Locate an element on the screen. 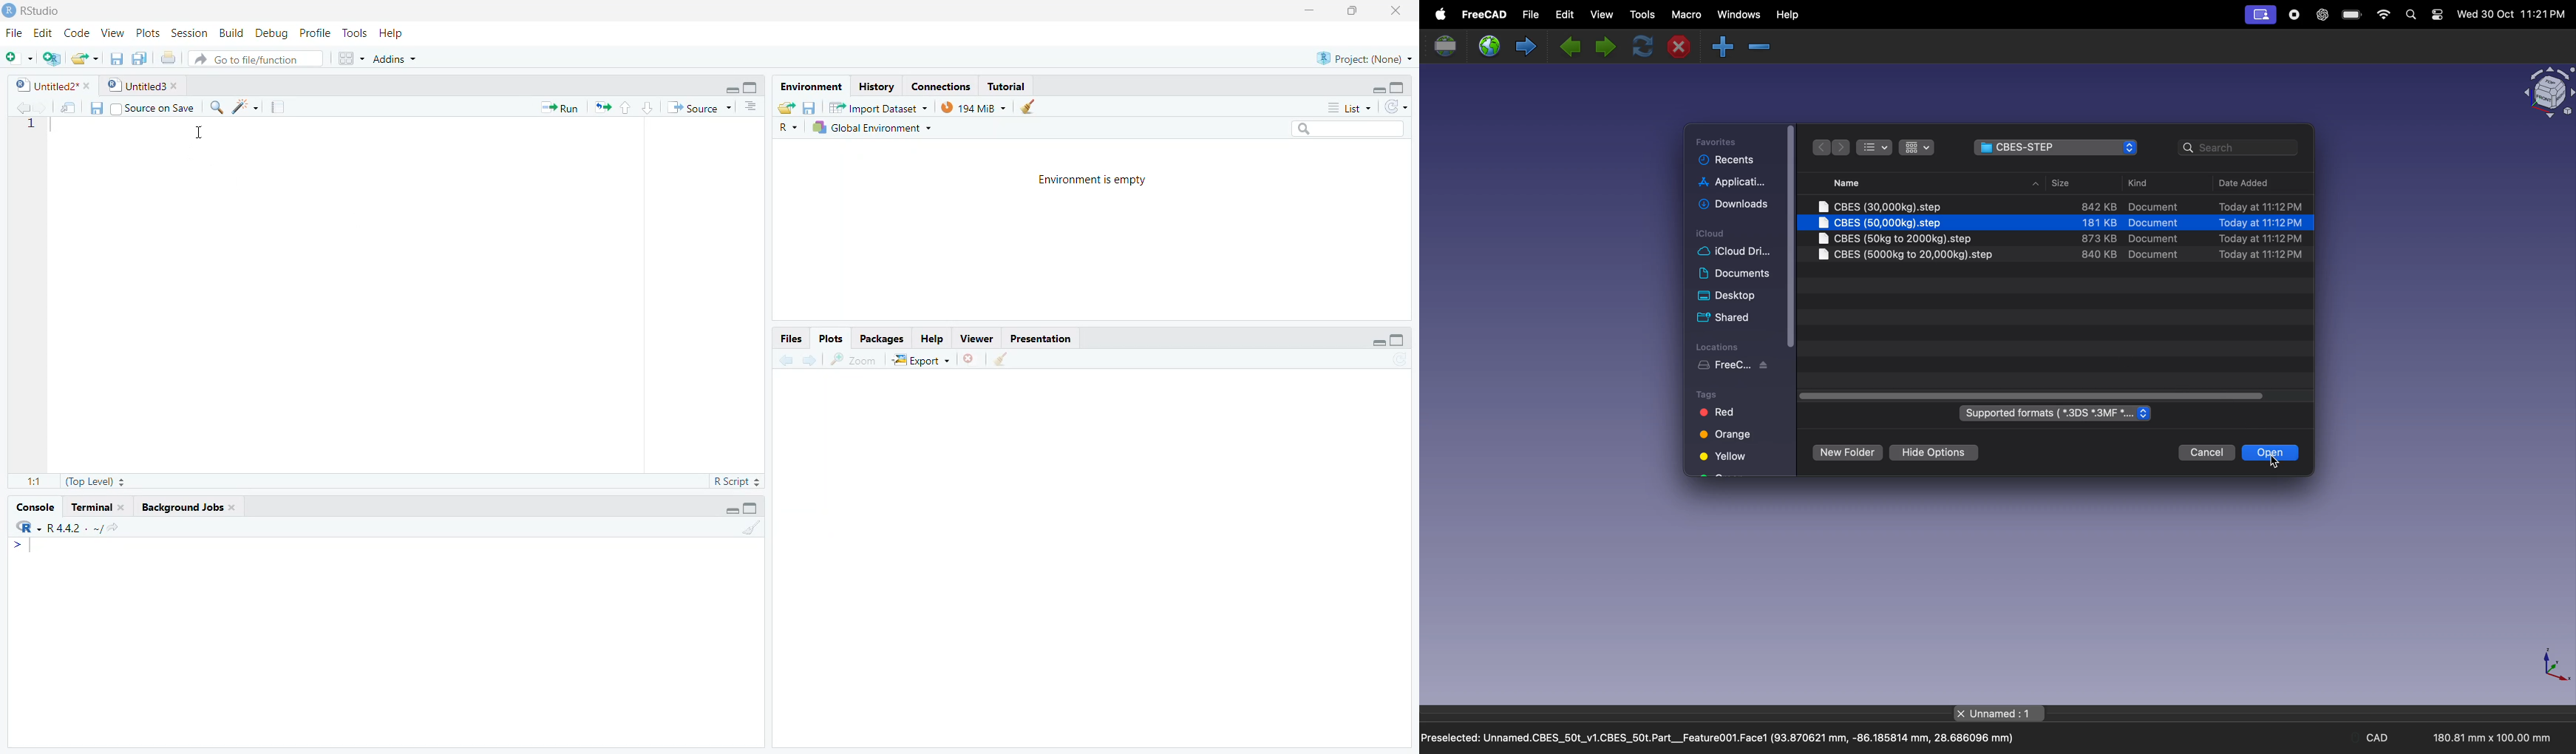 The height and width of the screenshot is (756, 2576). Maximize is located at coordinates (1401, 86).